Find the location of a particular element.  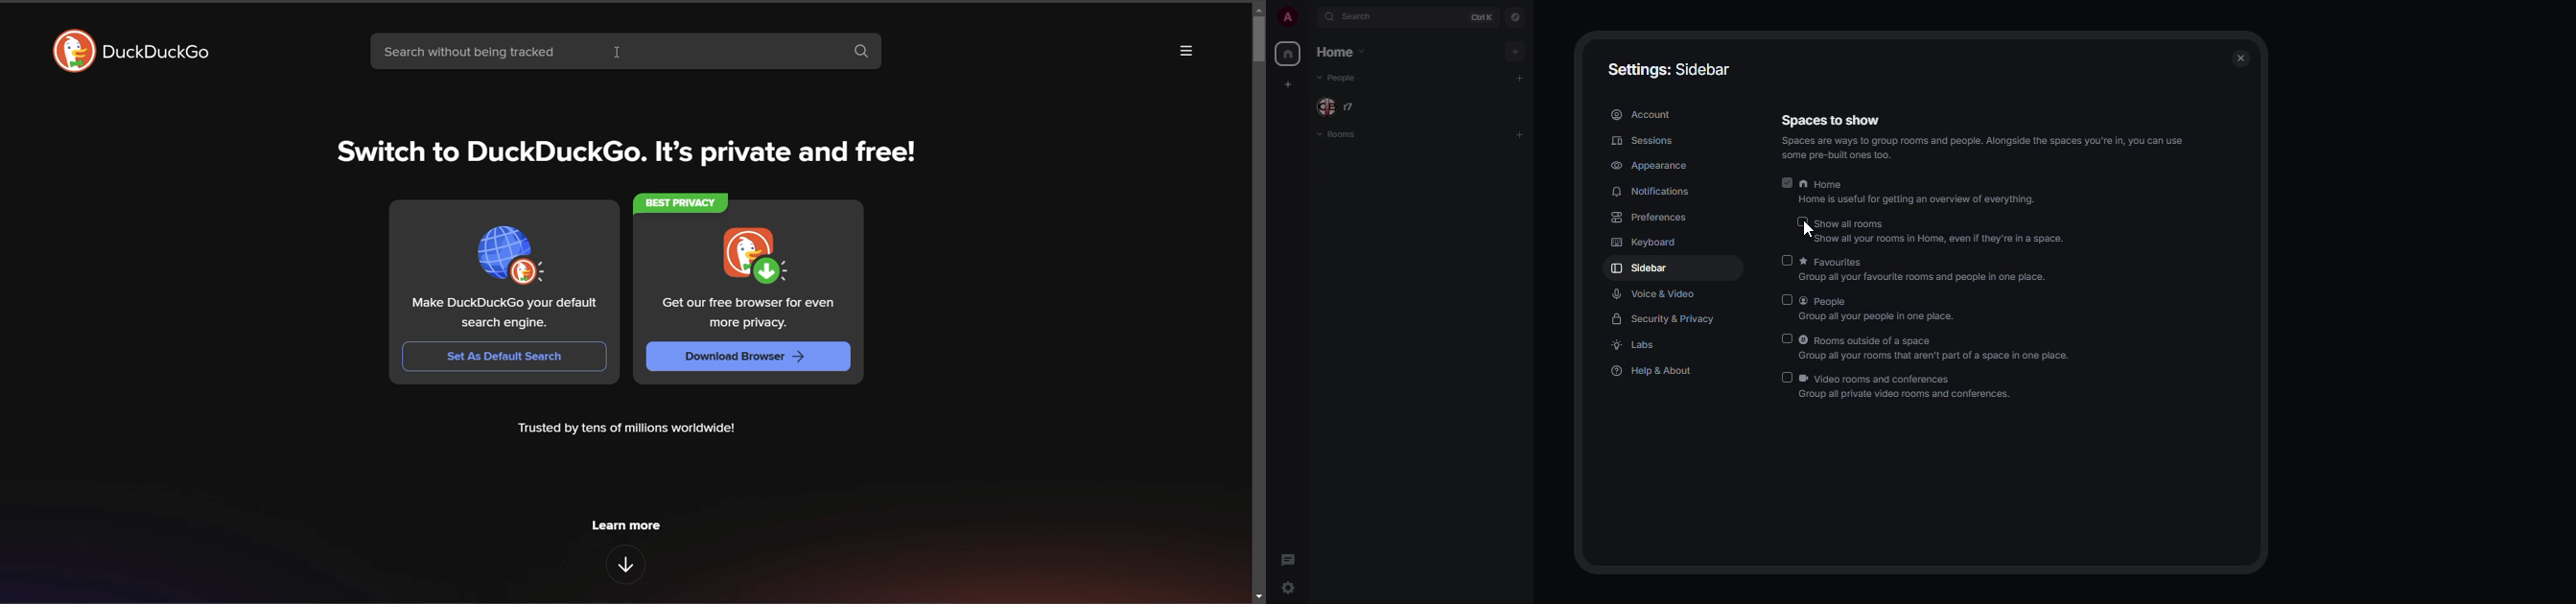

threads is located at coordinates (1286, 559).